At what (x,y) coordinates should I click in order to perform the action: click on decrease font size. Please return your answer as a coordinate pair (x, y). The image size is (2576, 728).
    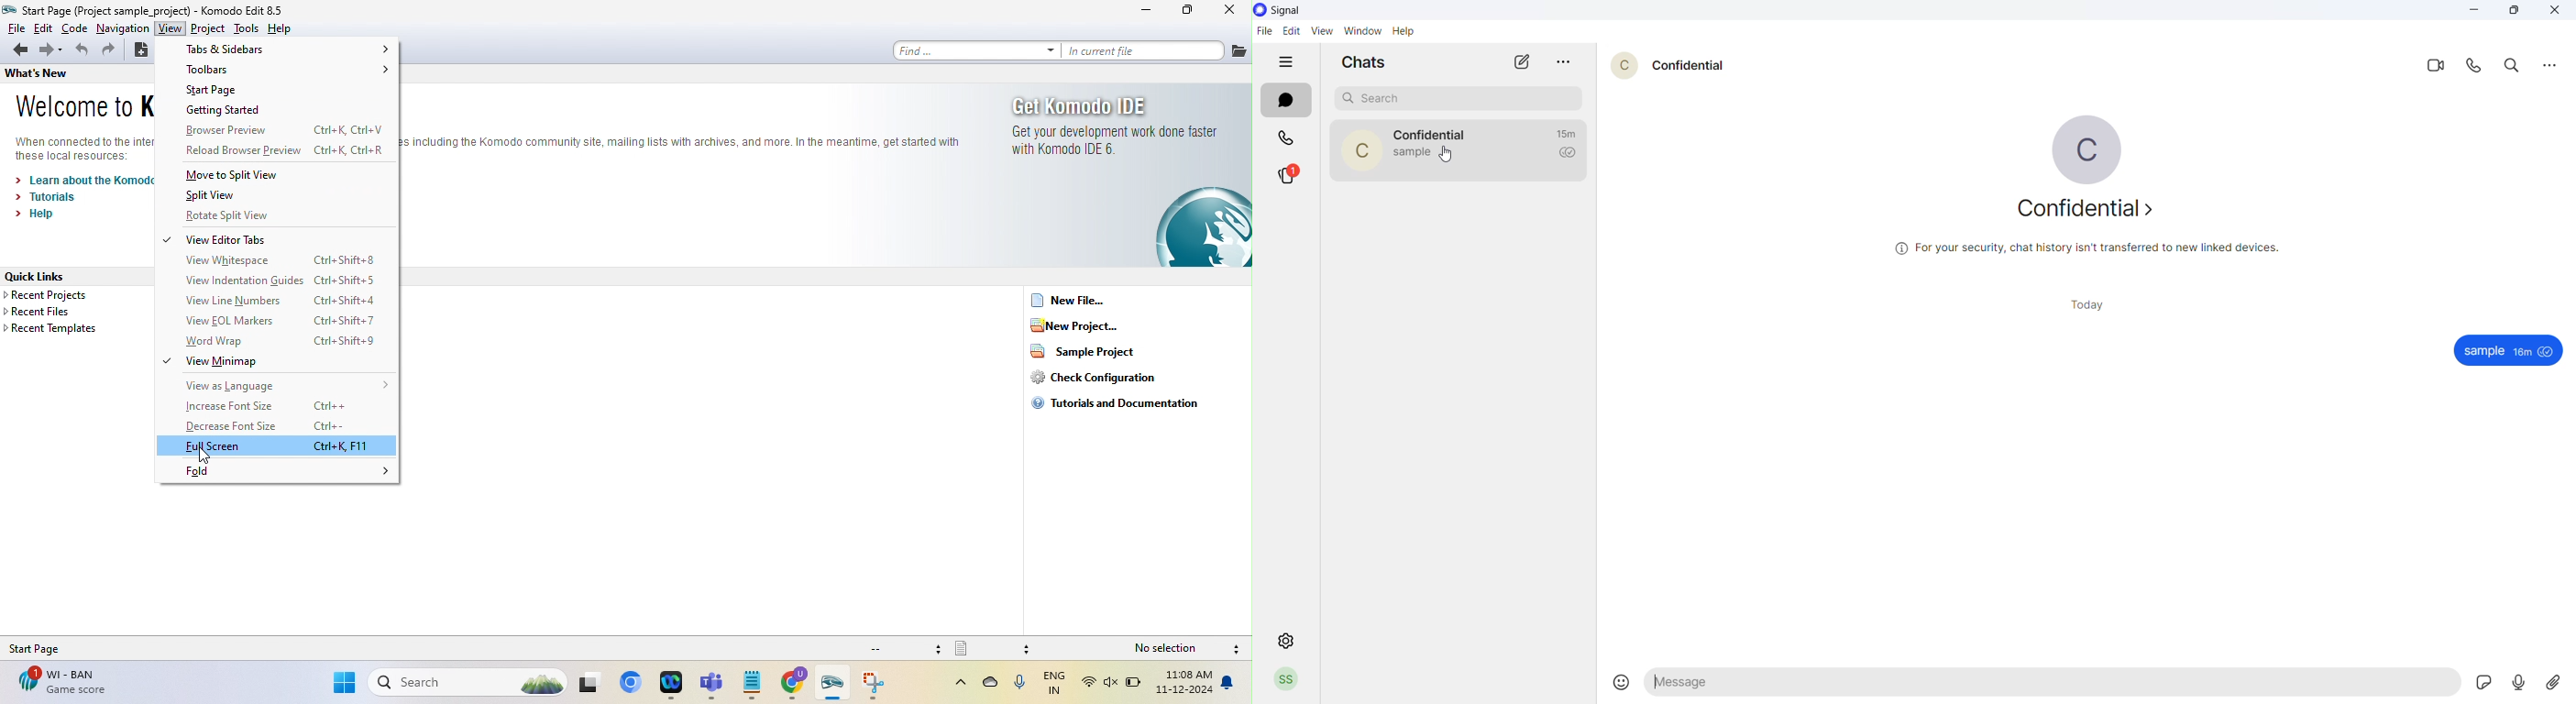
    Looking at the image, I should click on (276, 427).